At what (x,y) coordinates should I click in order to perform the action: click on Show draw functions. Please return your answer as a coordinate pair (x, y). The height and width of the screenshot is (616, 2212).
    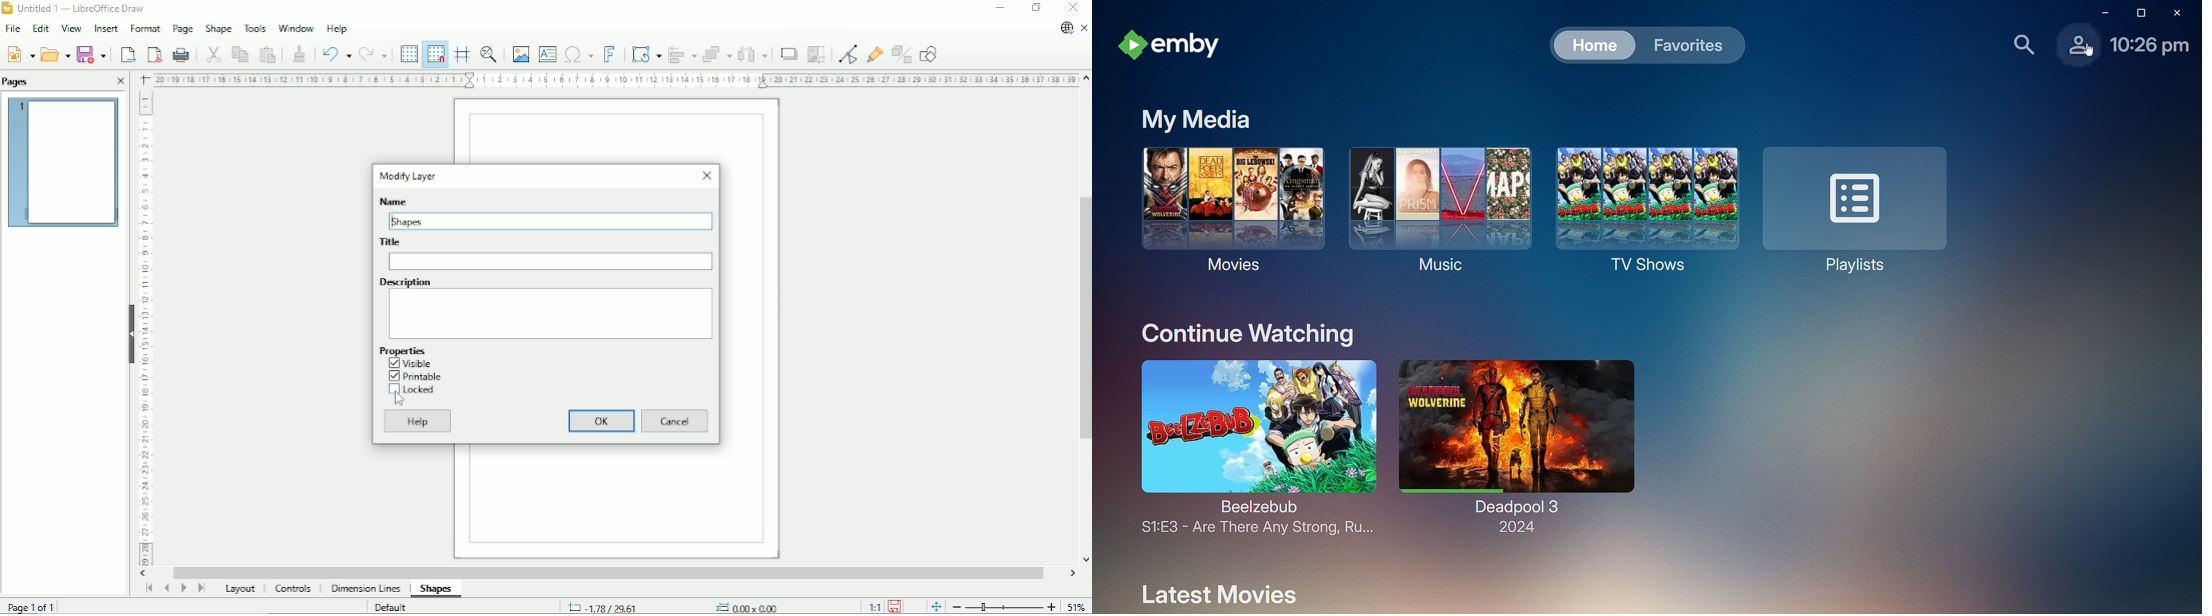
    Looking at the image, I should click on (930, 54).